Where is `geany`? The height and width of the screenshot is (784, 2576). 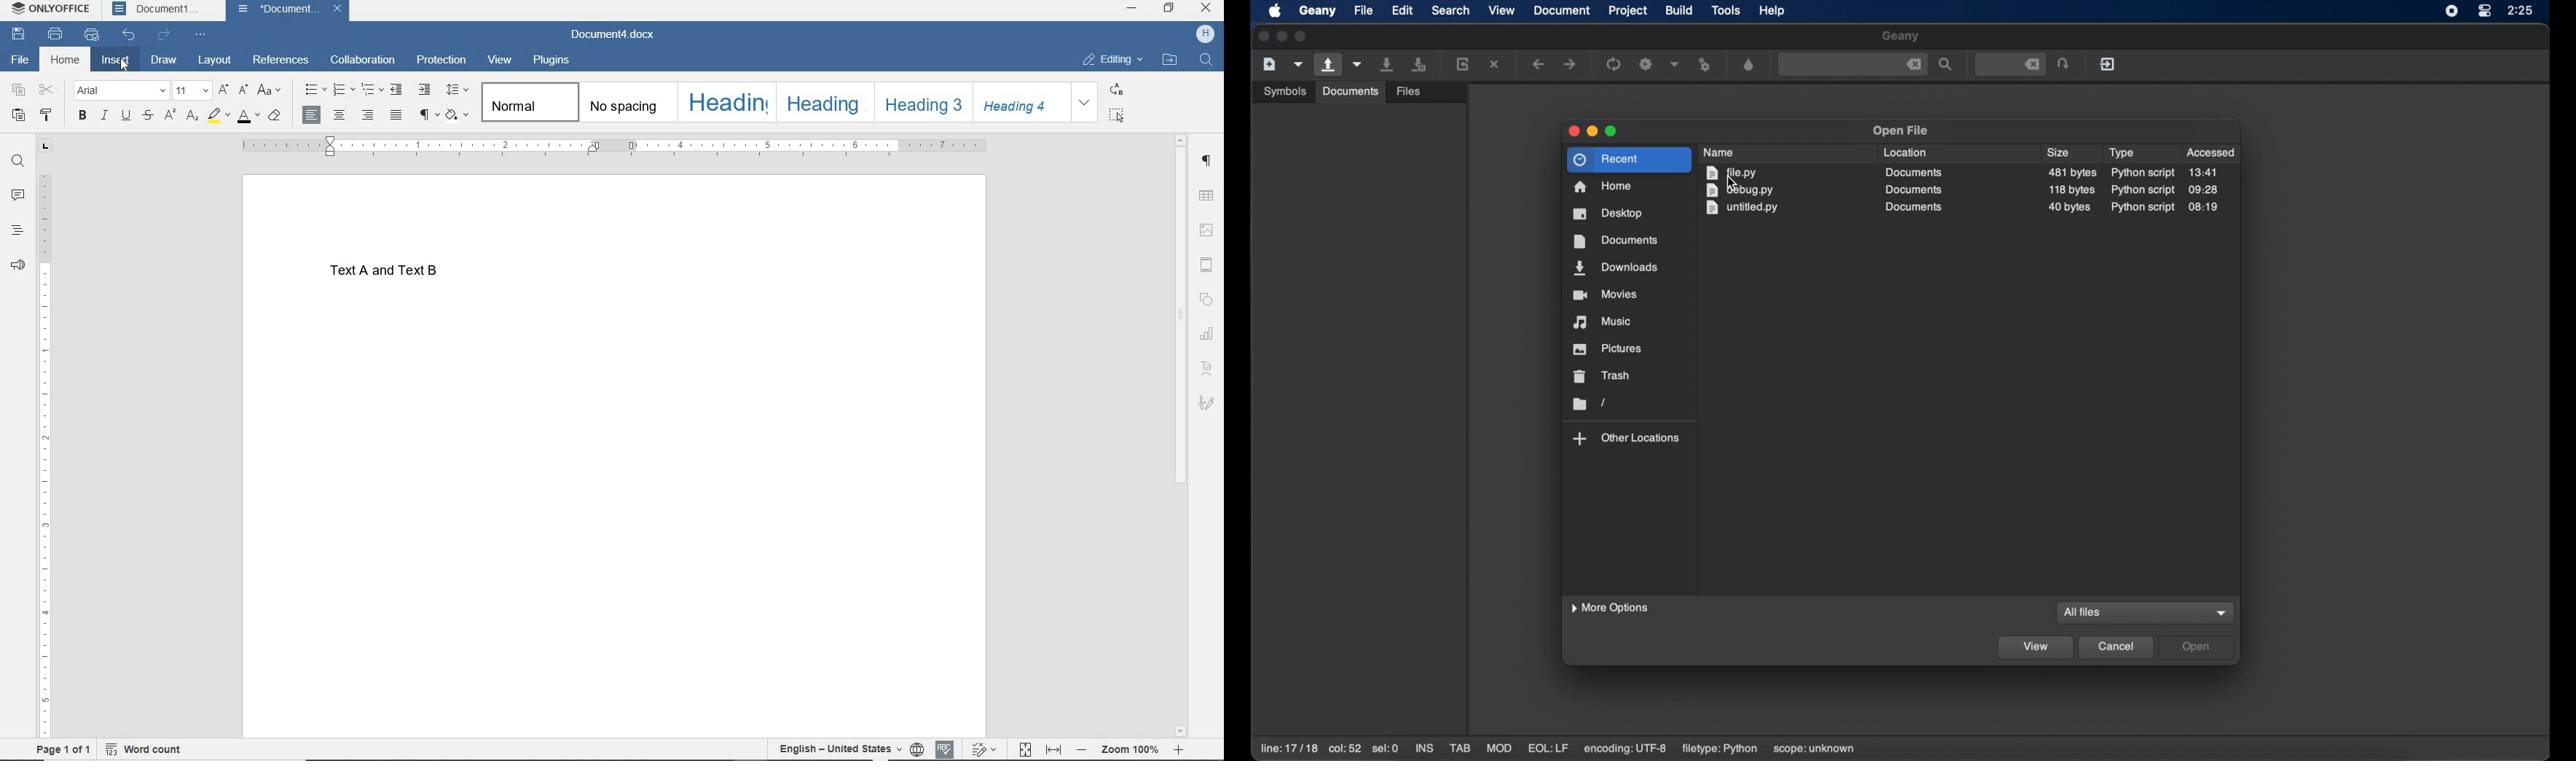 geany is located at coordinates (1900, 36).